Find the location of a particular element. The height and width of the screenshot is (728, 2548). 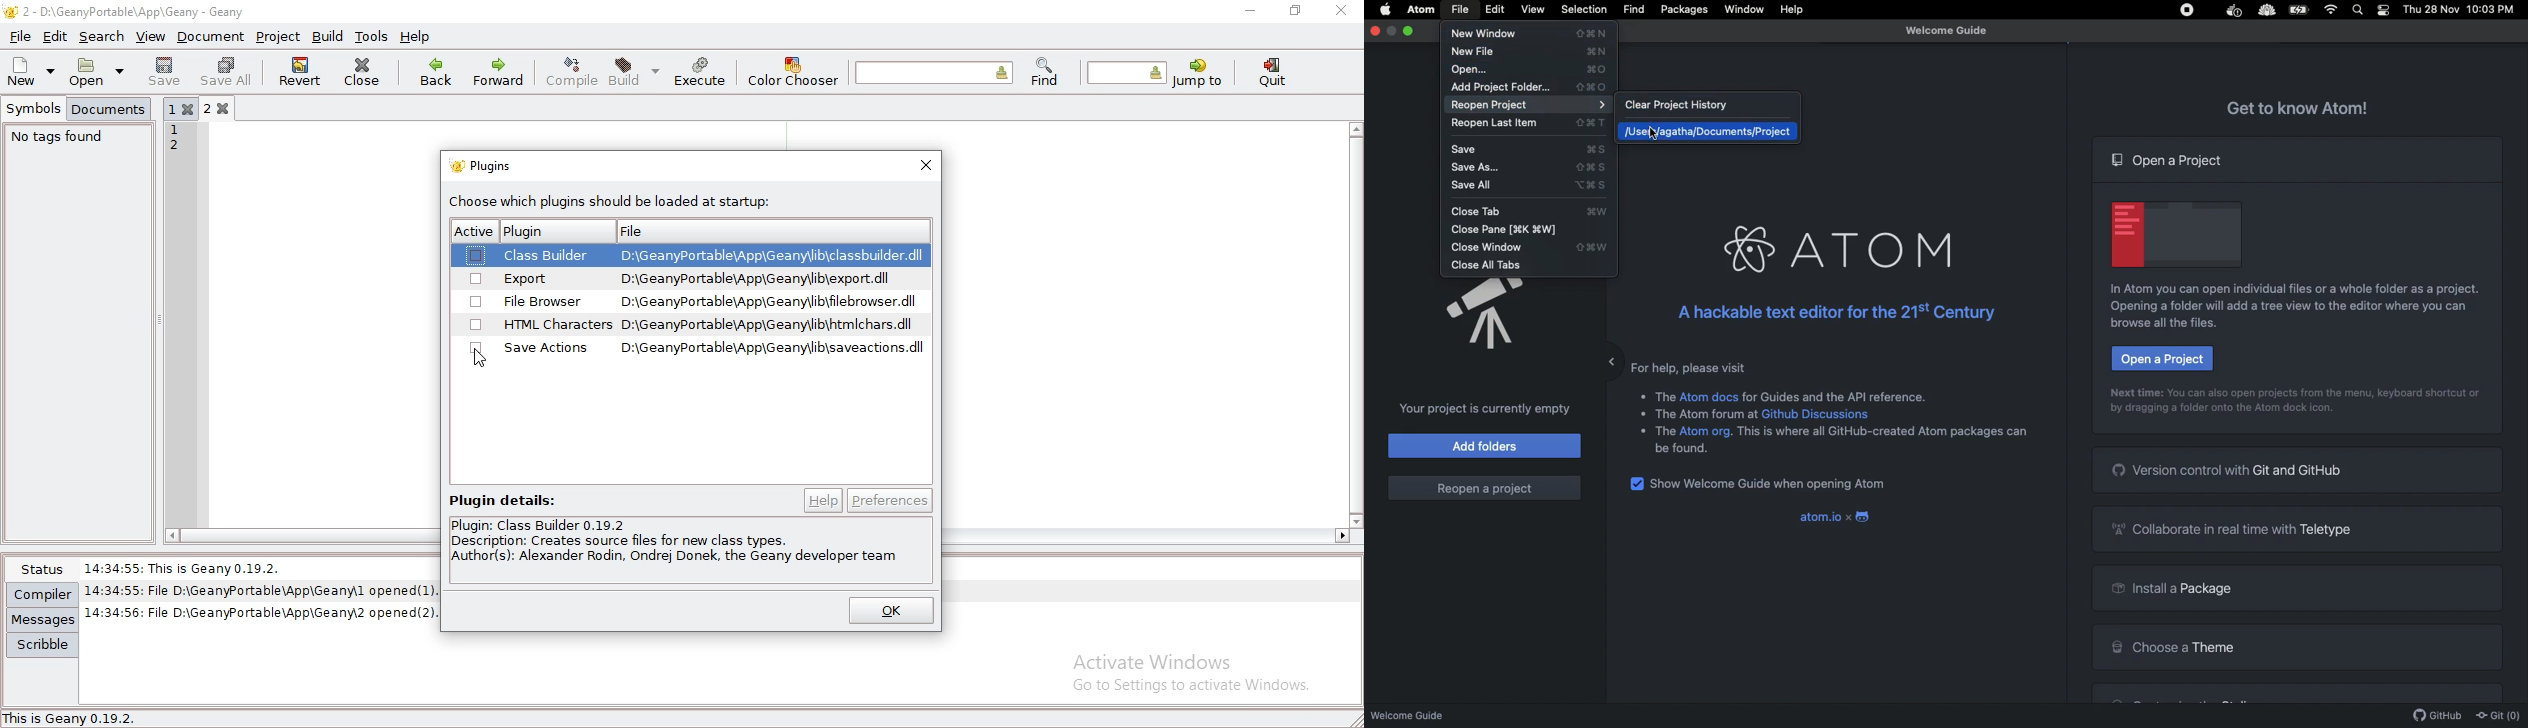

Open a project is located at coordinates (2170, 160).